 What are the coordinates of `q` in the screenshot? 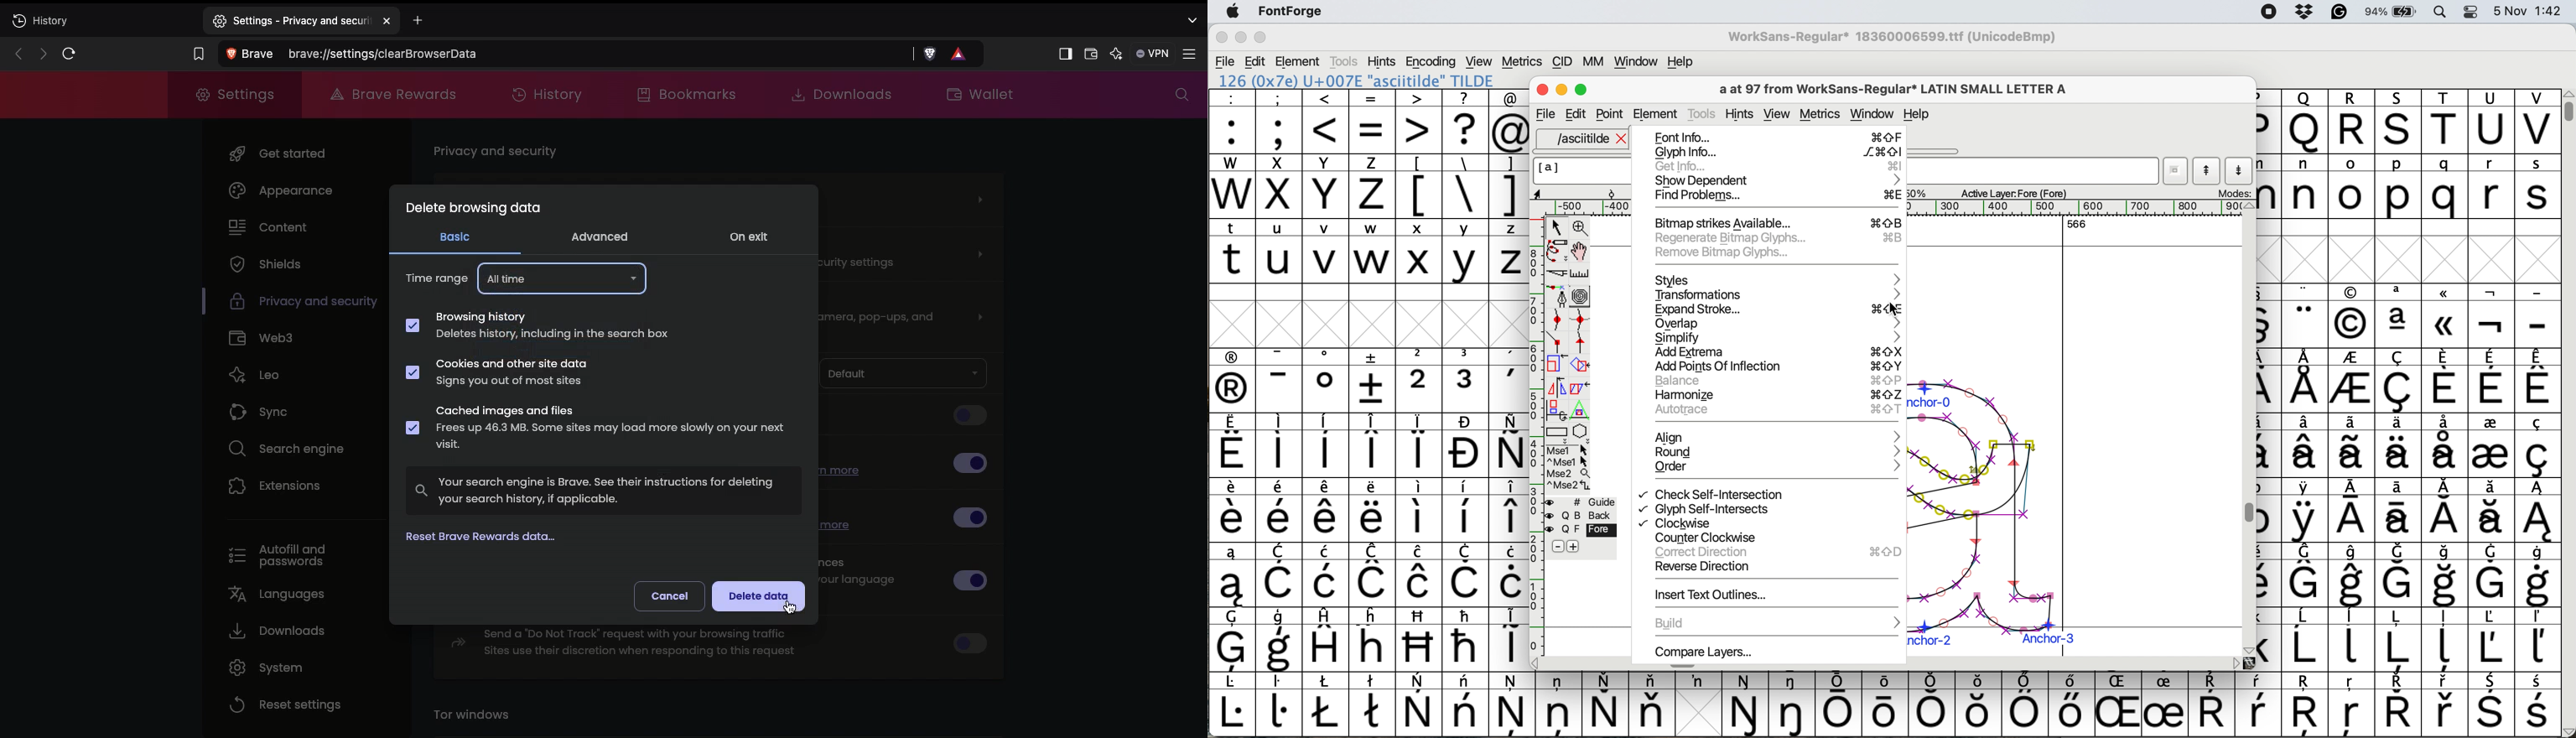 It's located at (2448, 187).